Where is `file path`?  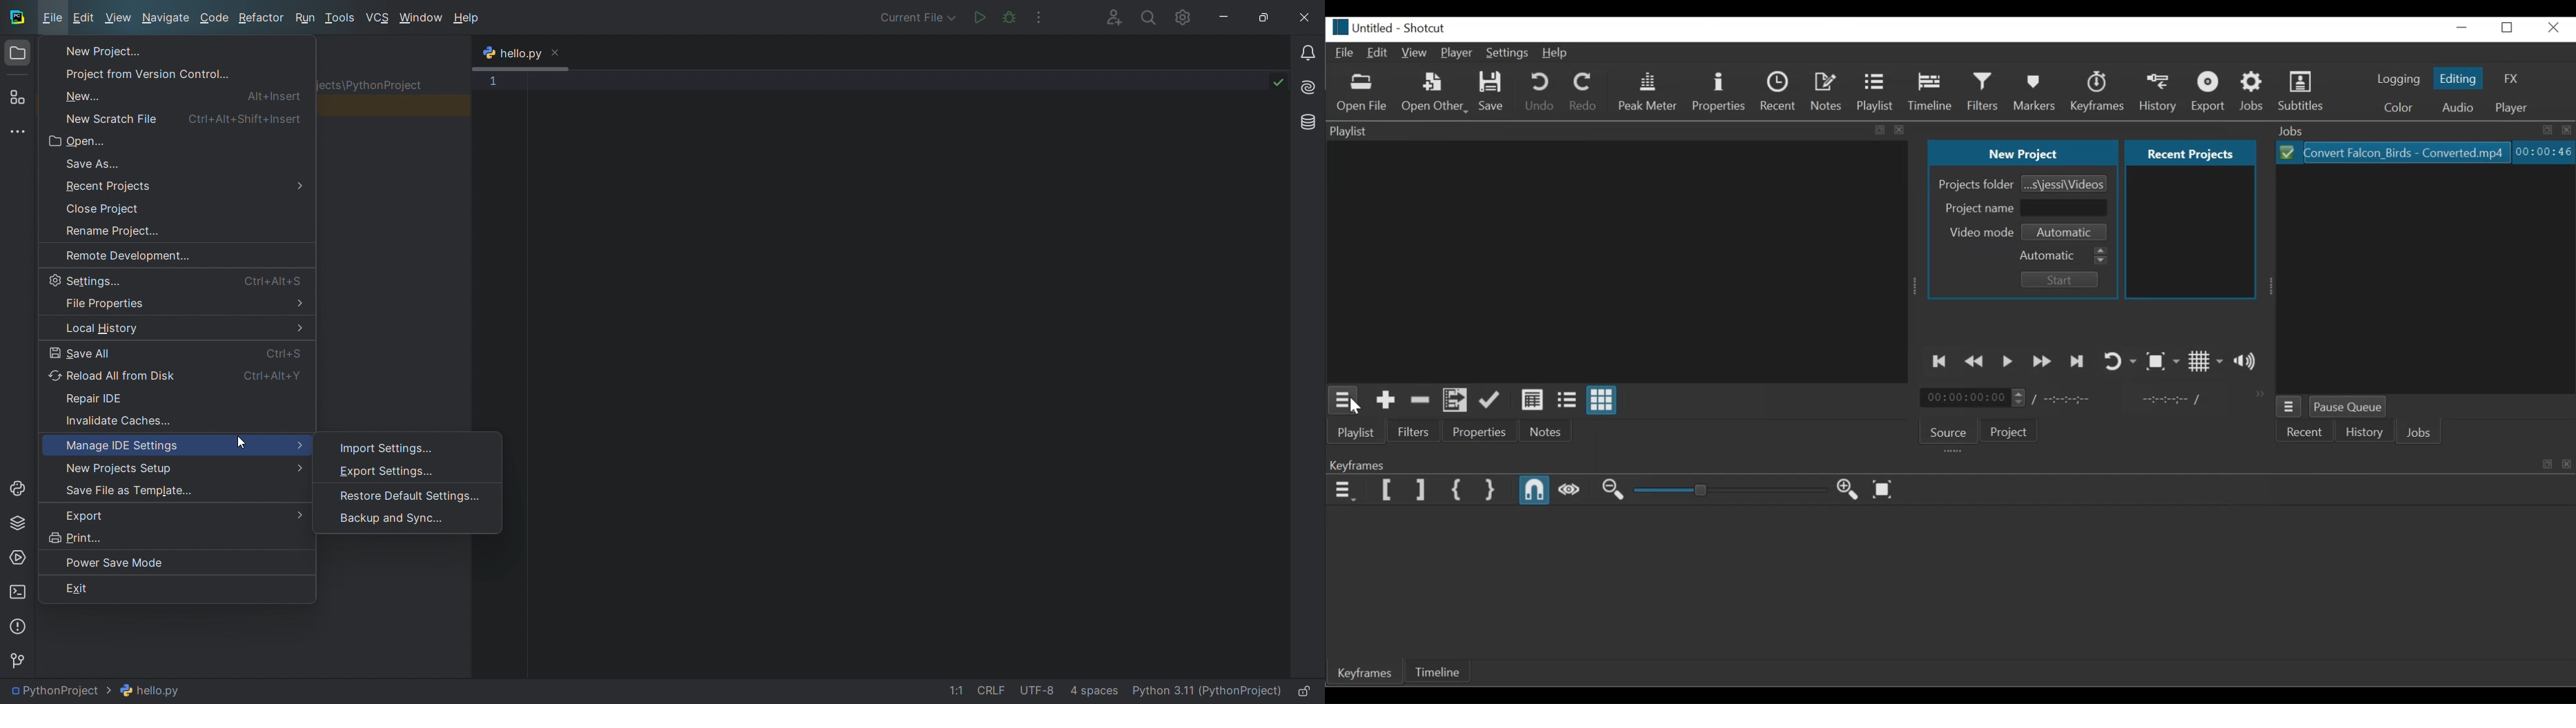 file path is located at coordinates (97, 692).